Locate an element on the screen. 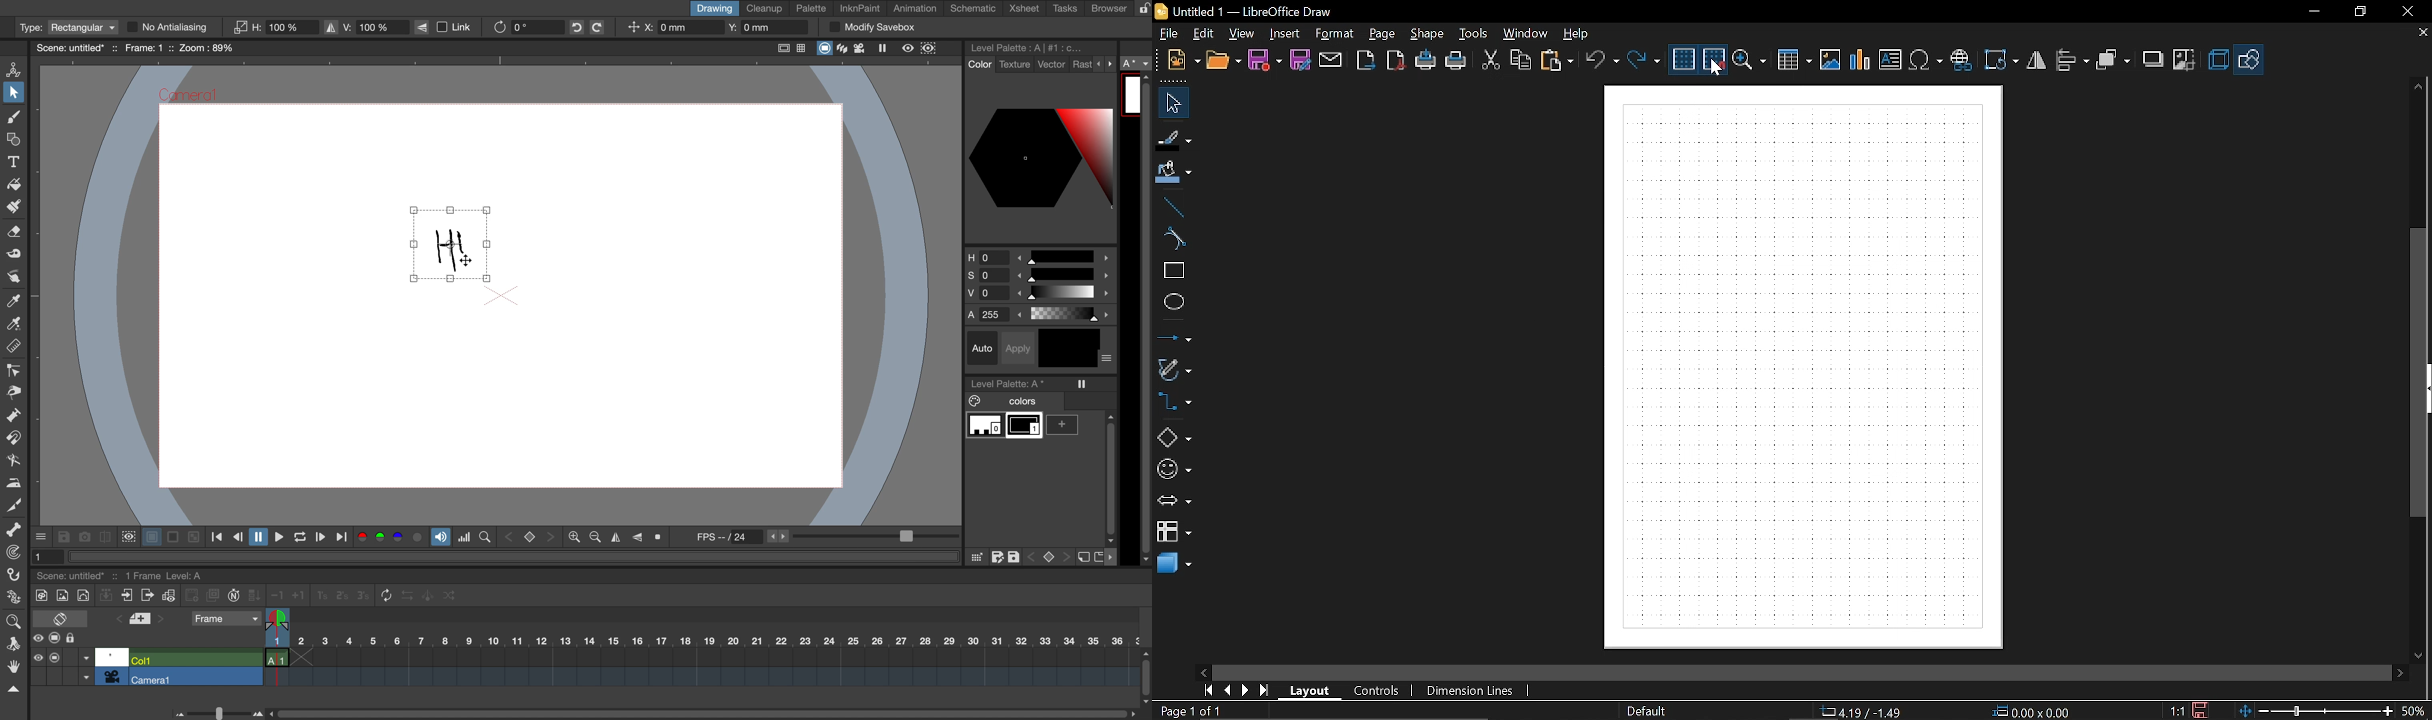 The height and width of the screenshot is (728, 2436). sidebar vertical scroll bar is located at coordinates (1144, 319).